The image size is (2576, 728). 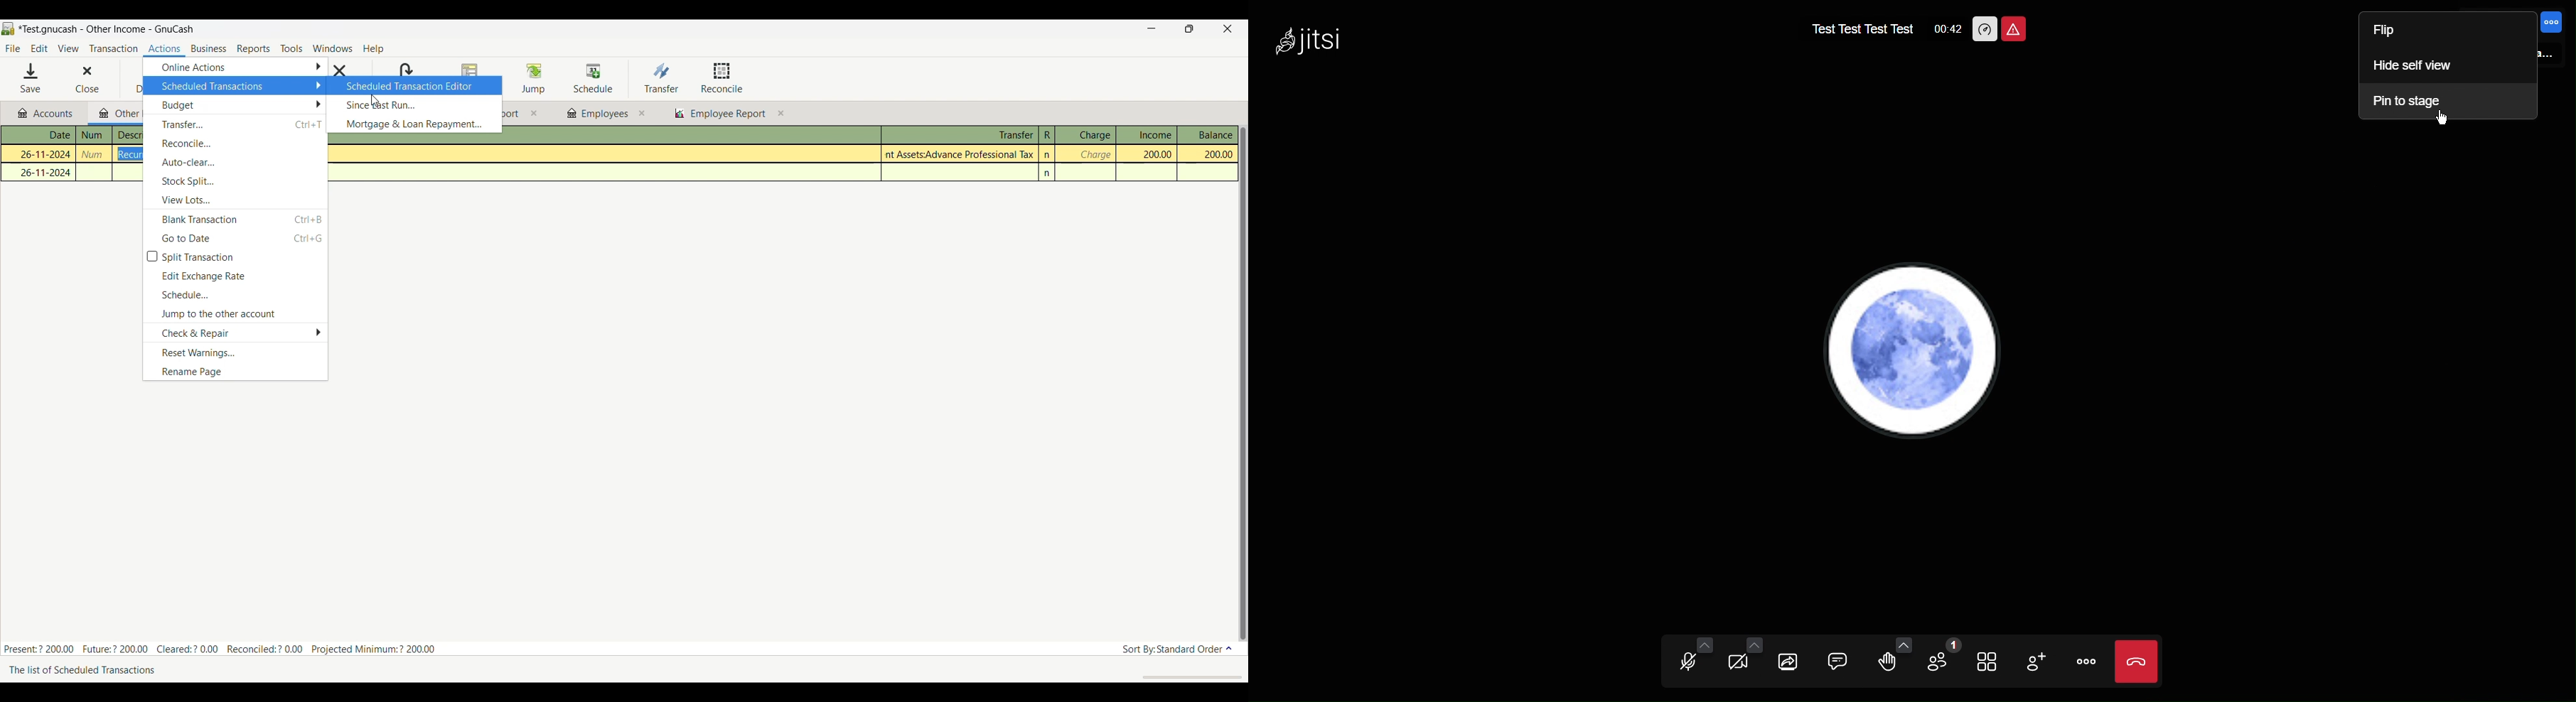 What do you see at coordinates (661, 77) in the screenshot?
I see `Transfer` at bounding box center [661, 77].